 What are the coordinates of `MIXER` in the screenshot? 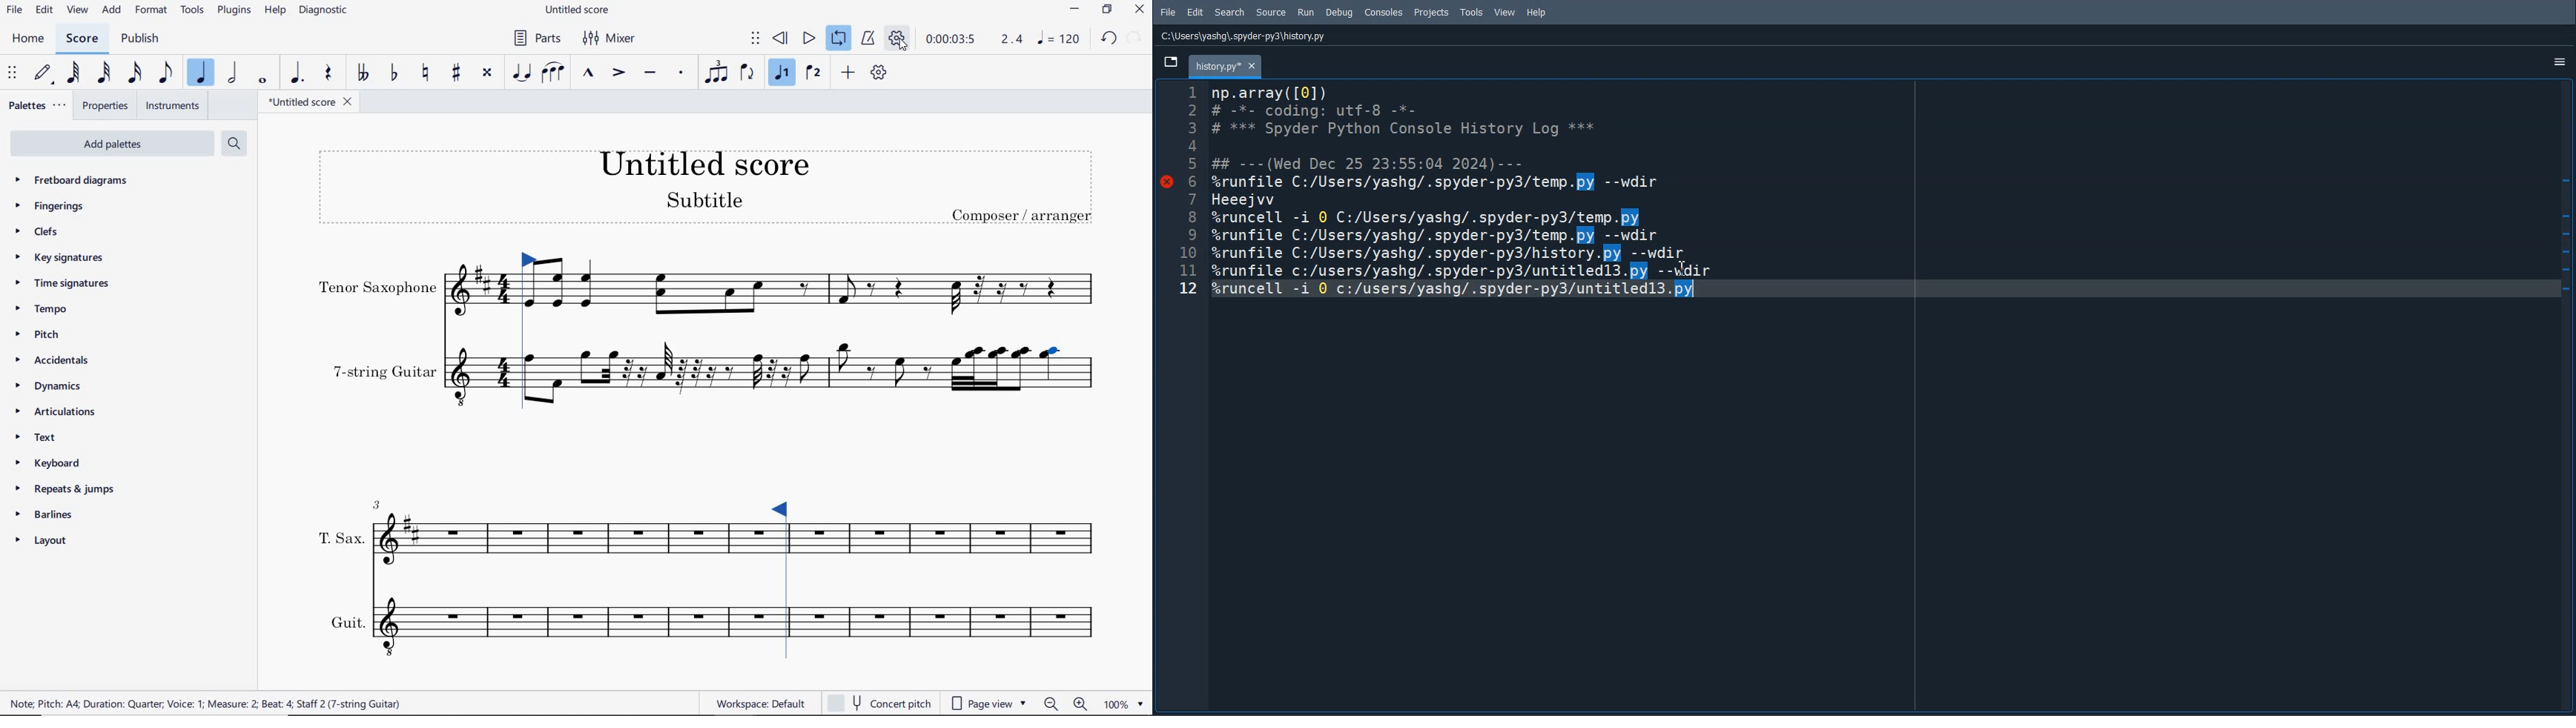 It's located at (616, 39).